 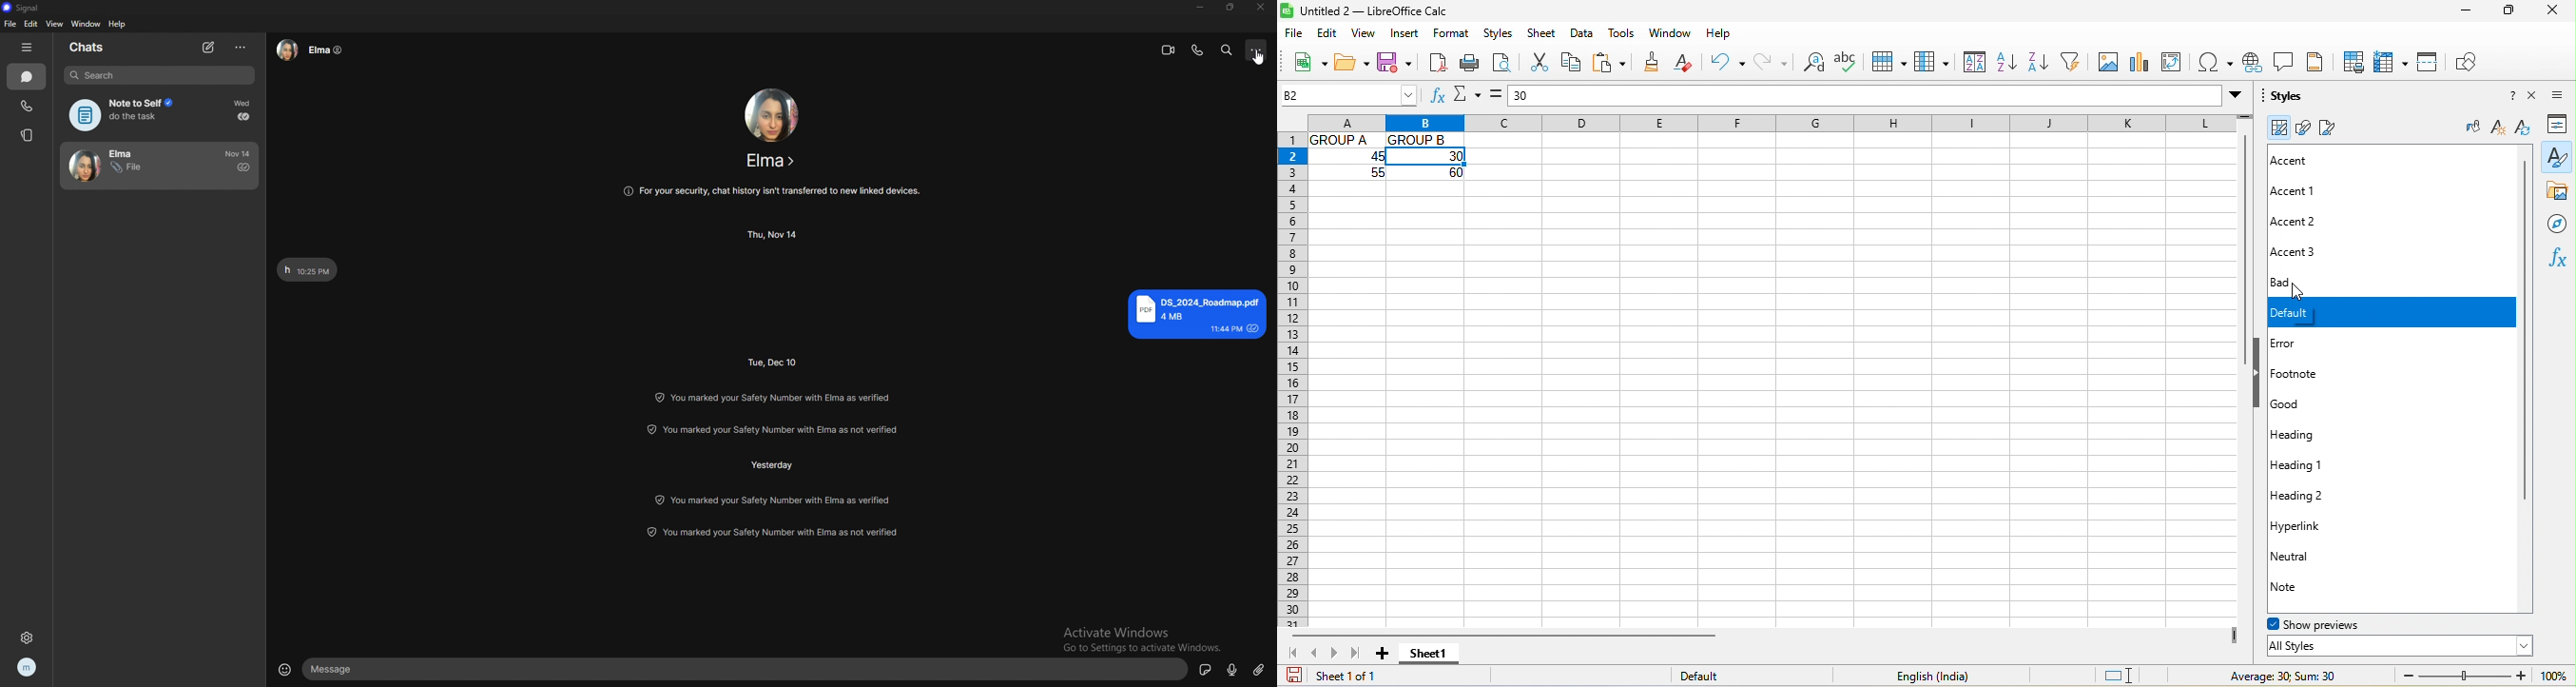 I want to click on new style, so click(x=2495, y=128).